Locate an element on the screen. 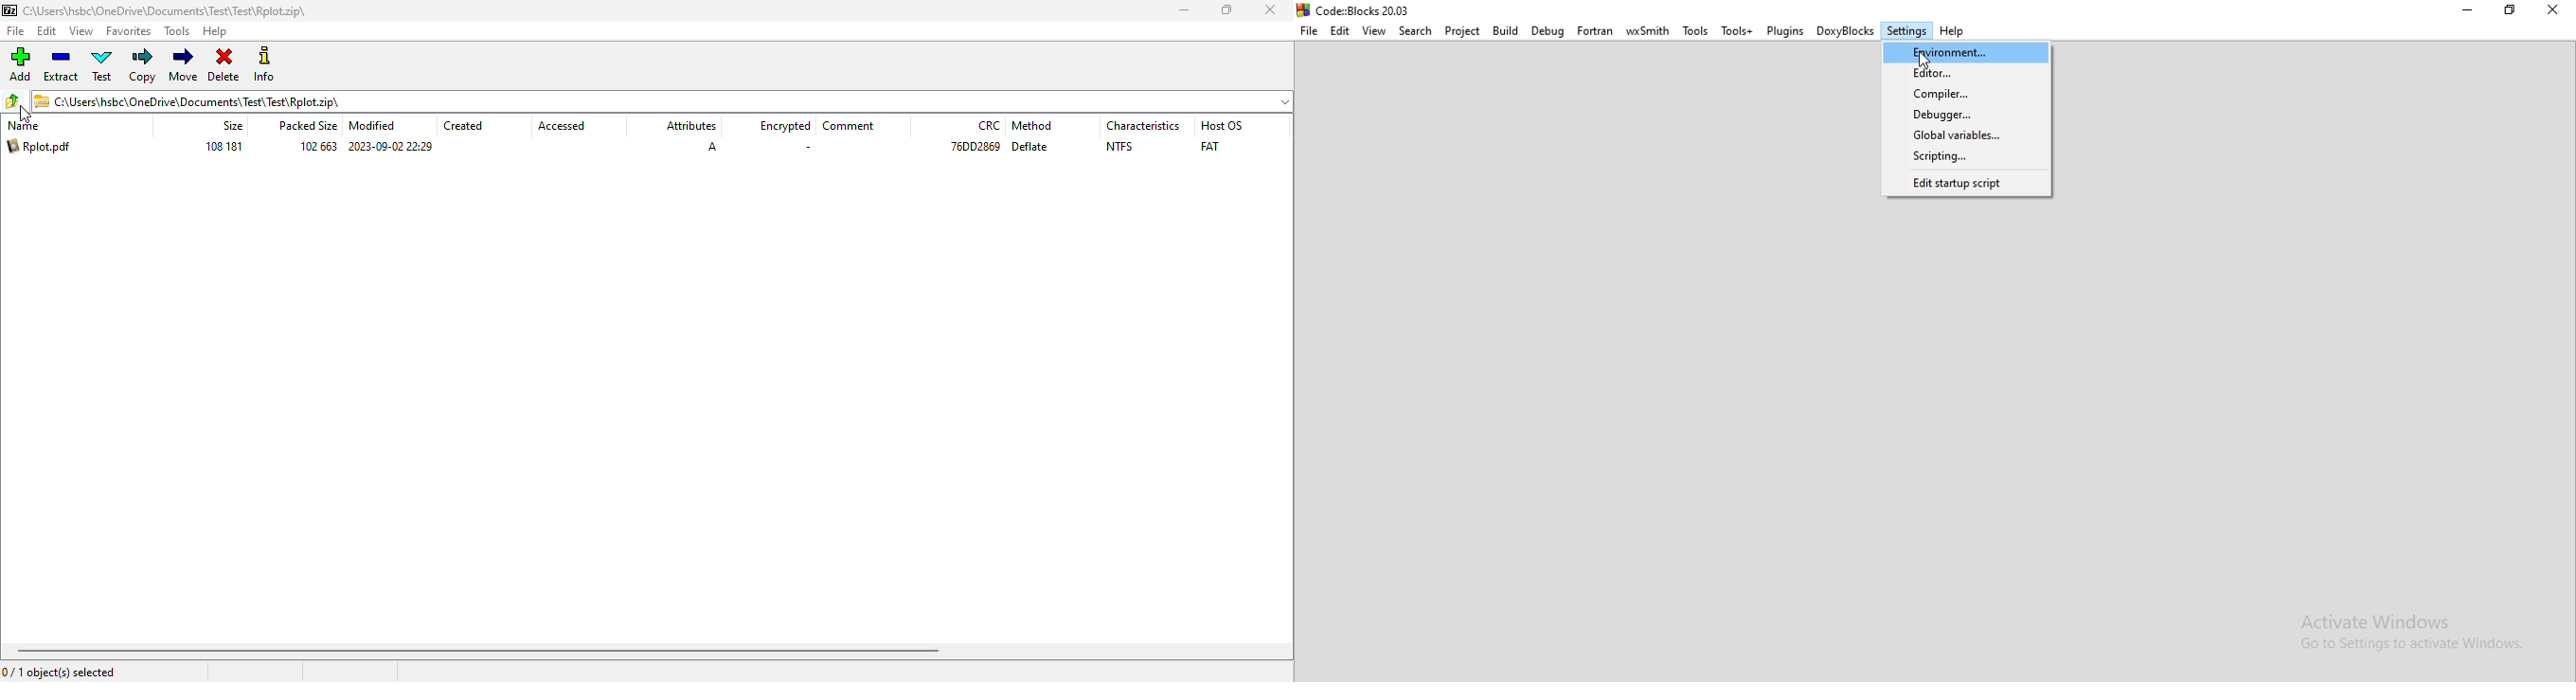 The image size is (2576, 700). . is located at coordinates (808, 146).